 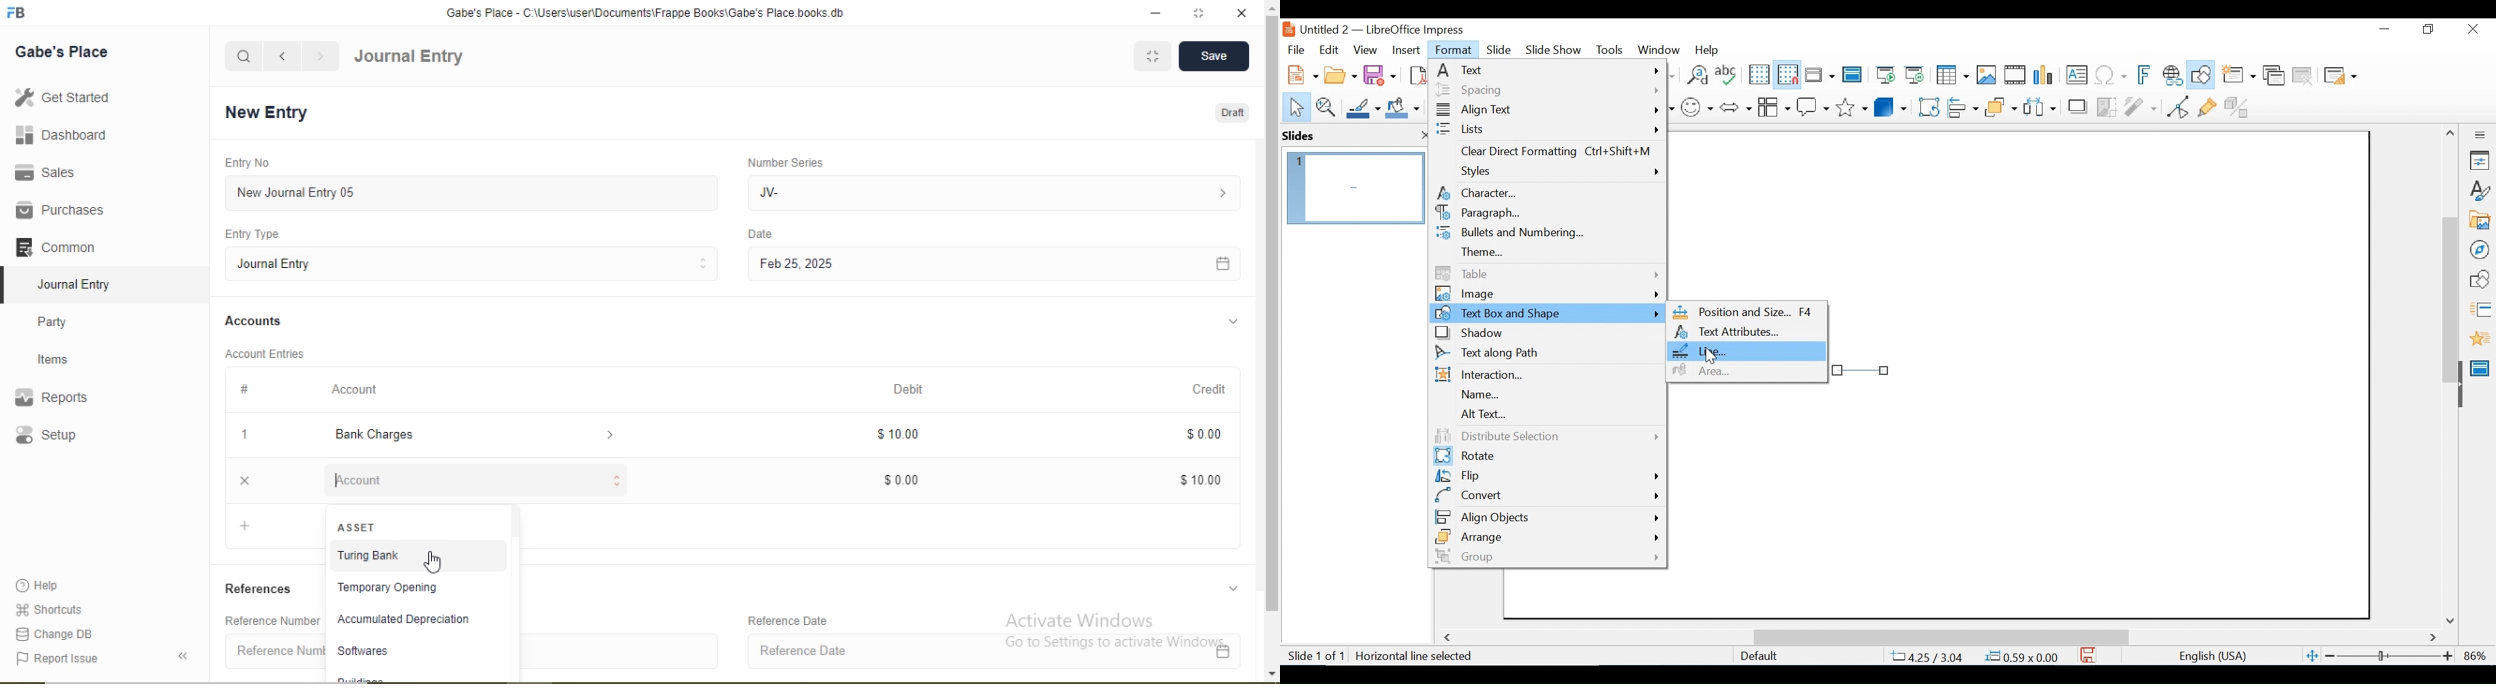 What do you see at coordinates (2459, 381) in the screenshot?
I see `Hide` at bounding box center [2459, 381].